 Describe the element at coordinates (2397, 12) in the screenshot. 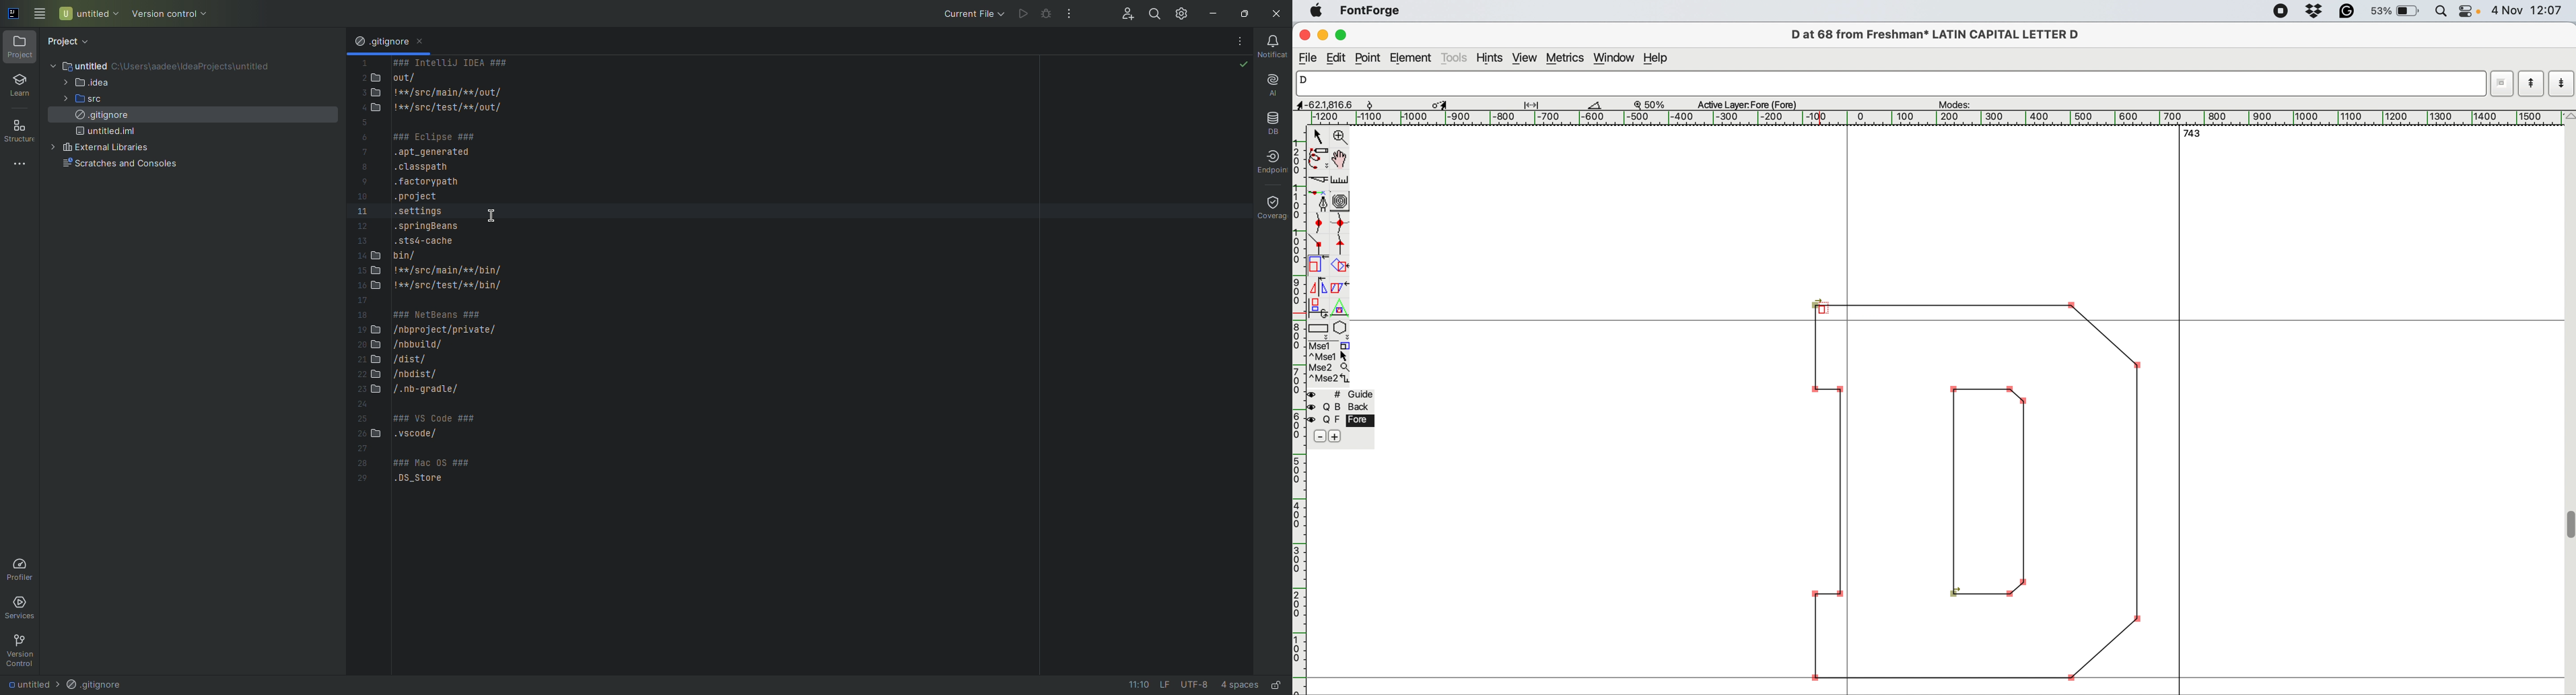

I see `battery` at that location.